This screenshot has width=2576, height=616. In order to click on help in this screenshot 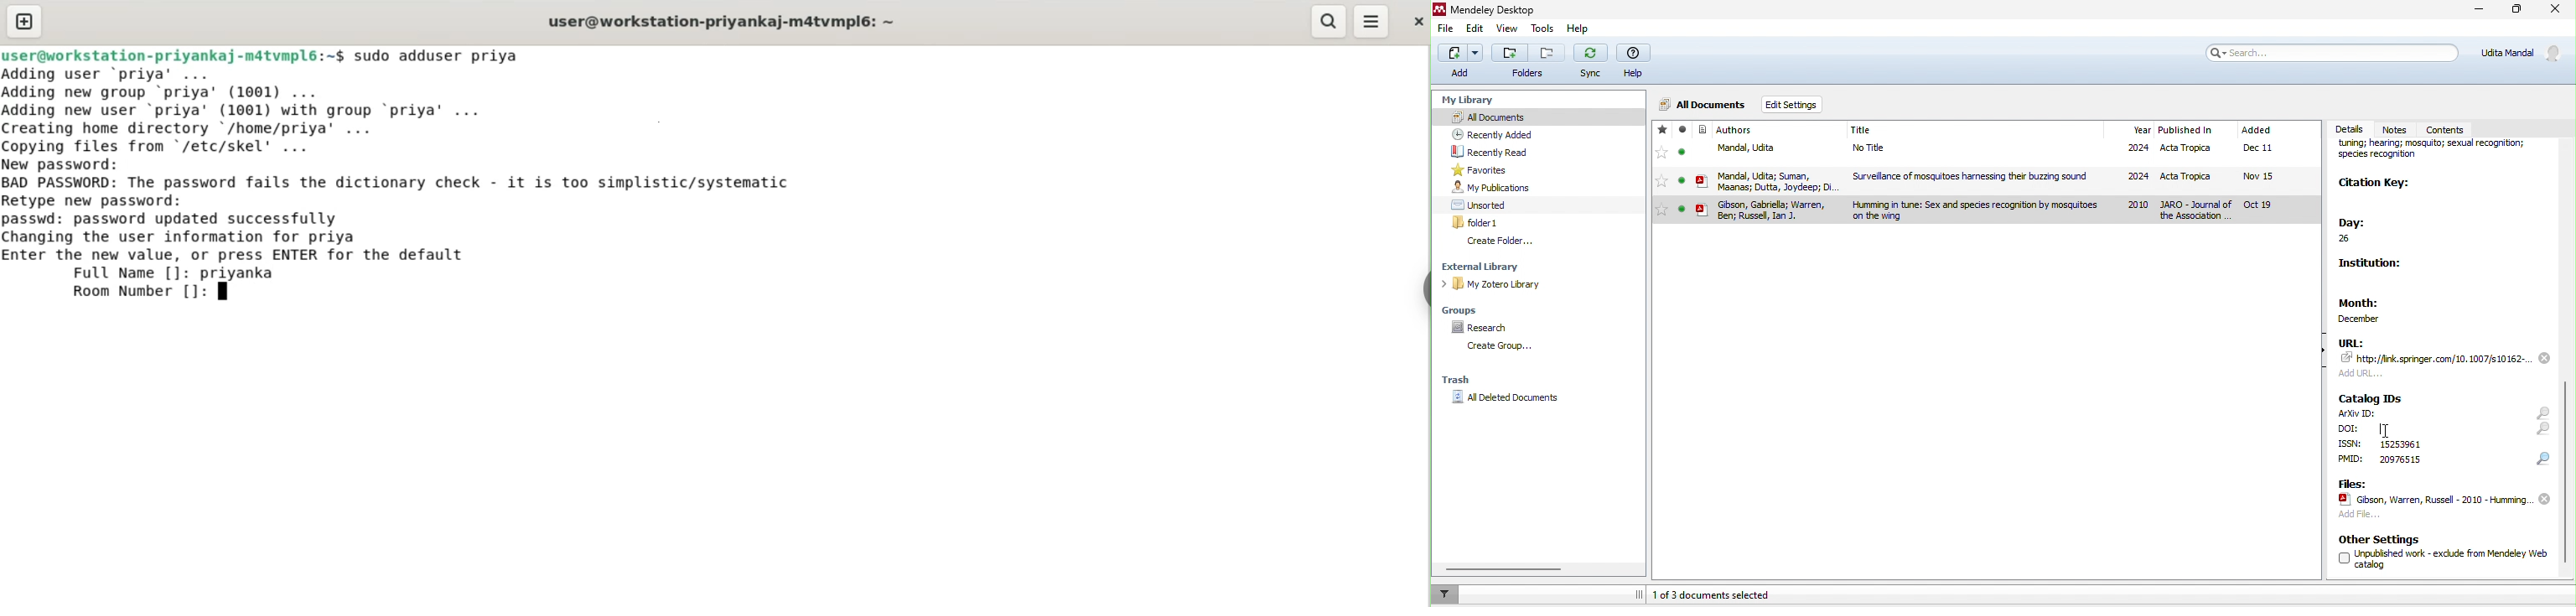, I will do `click(1584, 30)`.